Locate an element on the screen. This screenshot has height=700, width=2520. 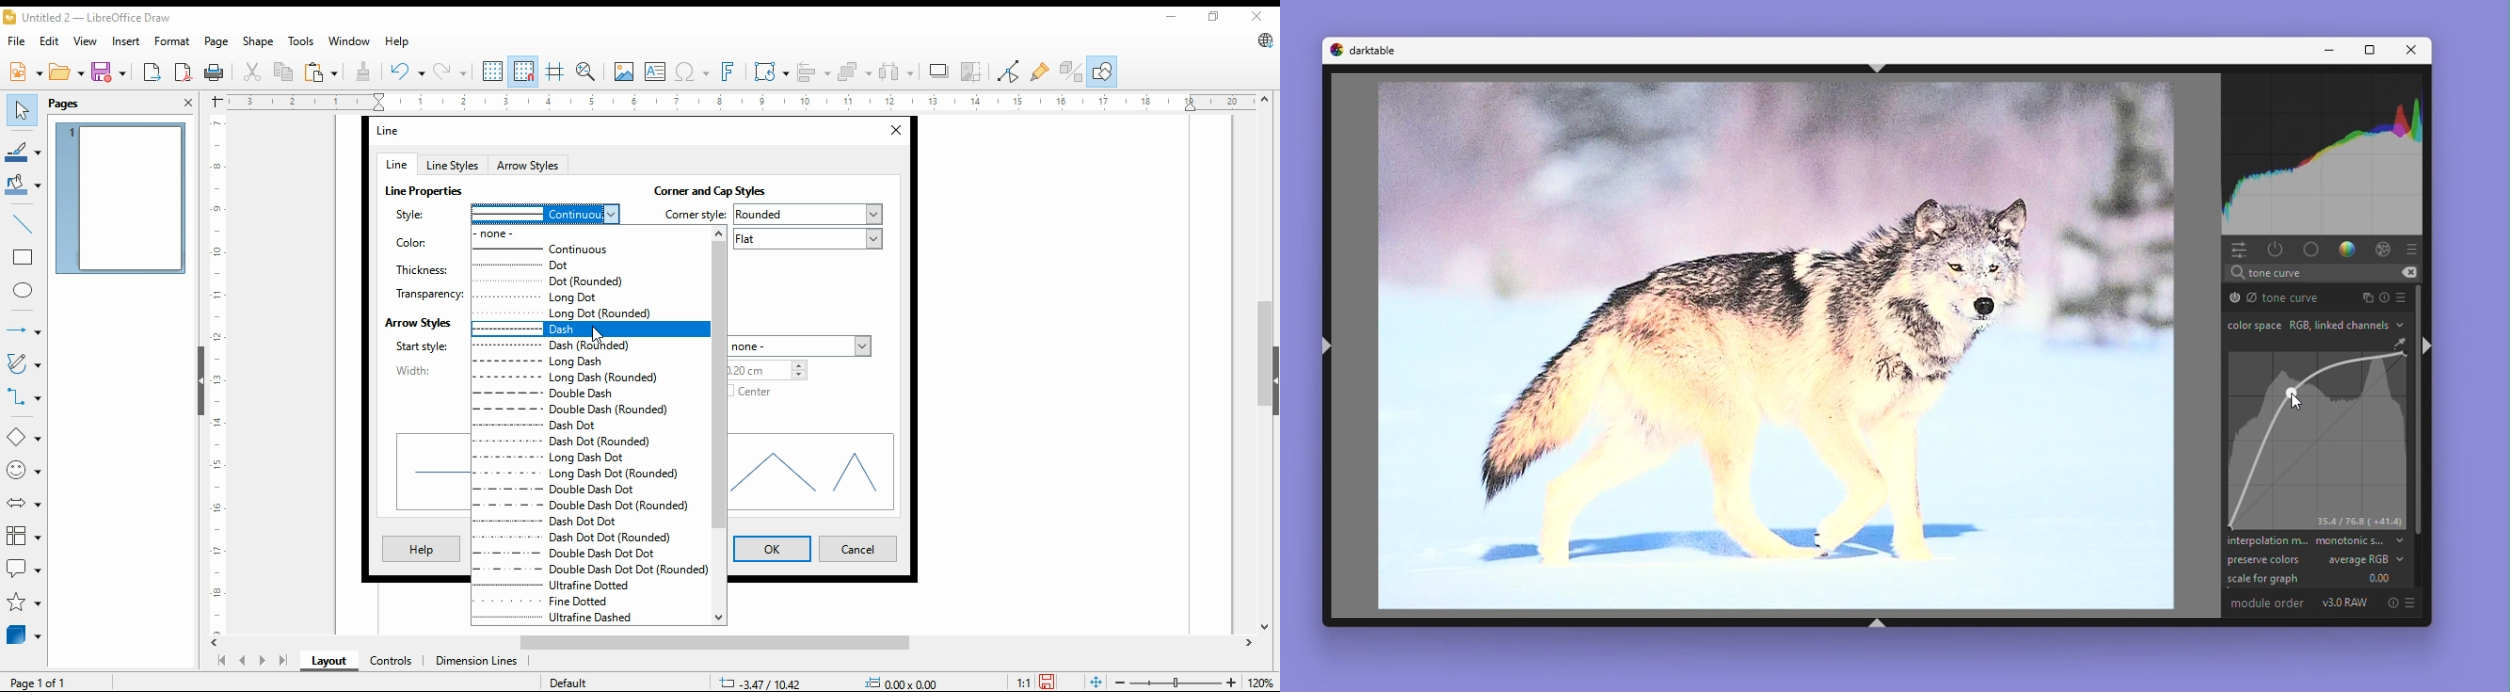
insert special characters is located at coordinates (690, 72).